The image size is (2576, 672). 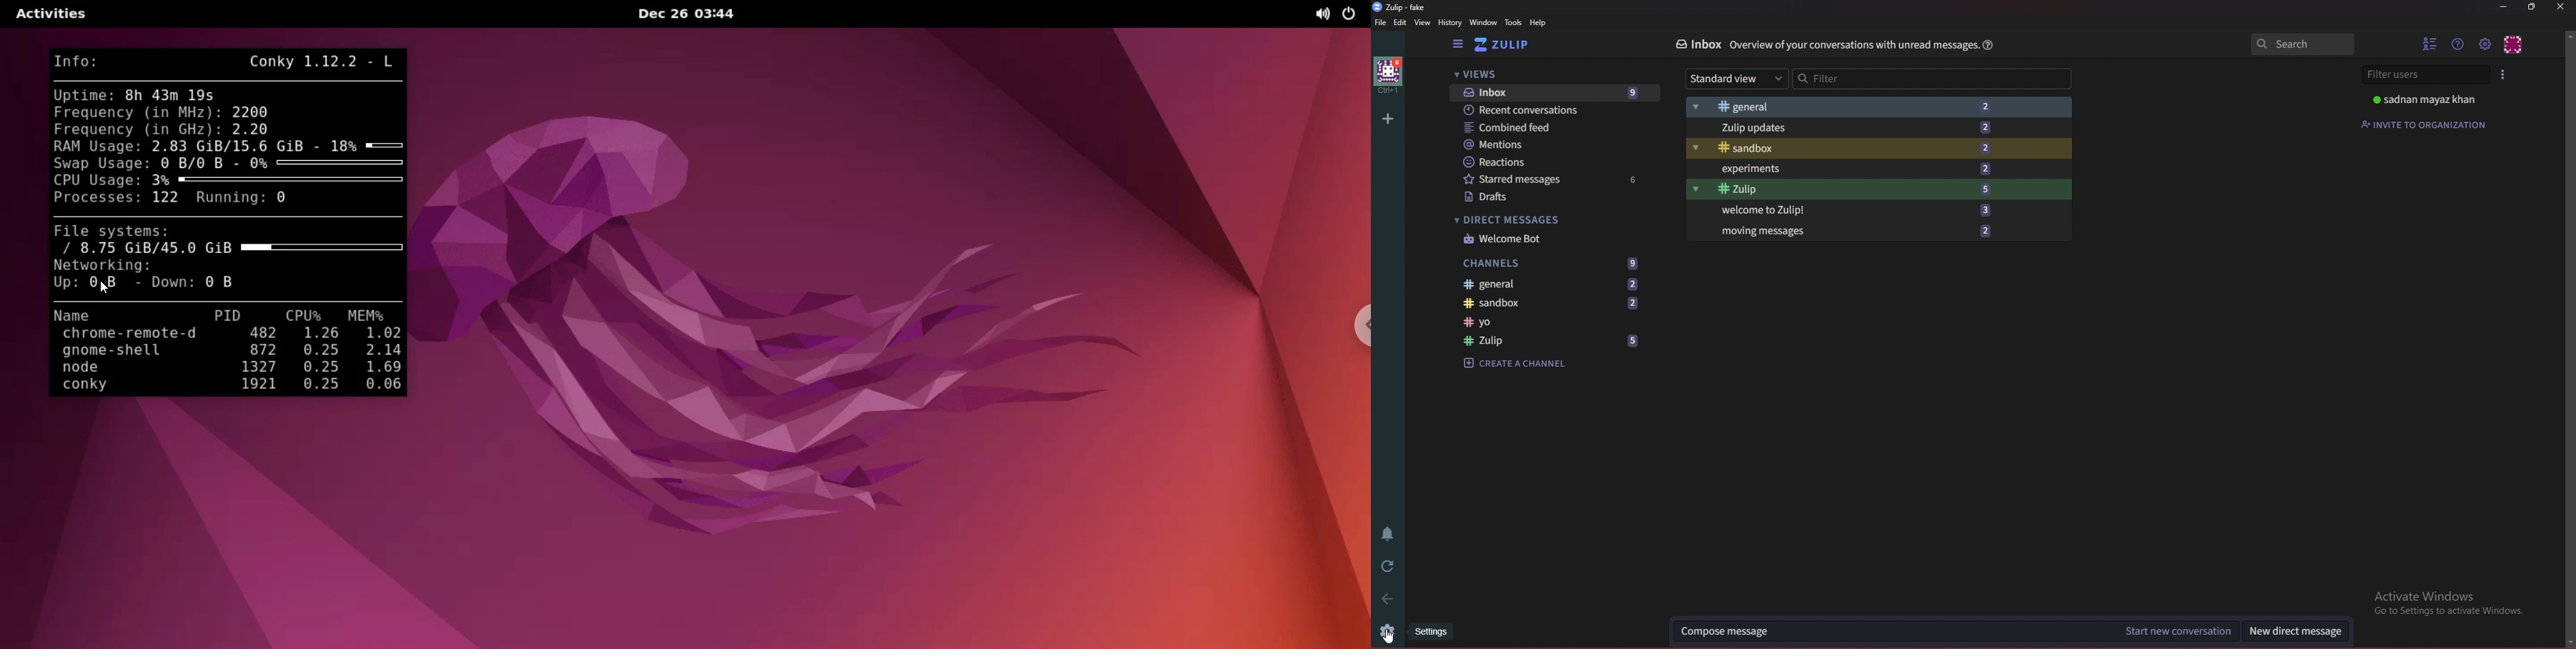 I want to click on Filter, so click(x=1931, y=78).